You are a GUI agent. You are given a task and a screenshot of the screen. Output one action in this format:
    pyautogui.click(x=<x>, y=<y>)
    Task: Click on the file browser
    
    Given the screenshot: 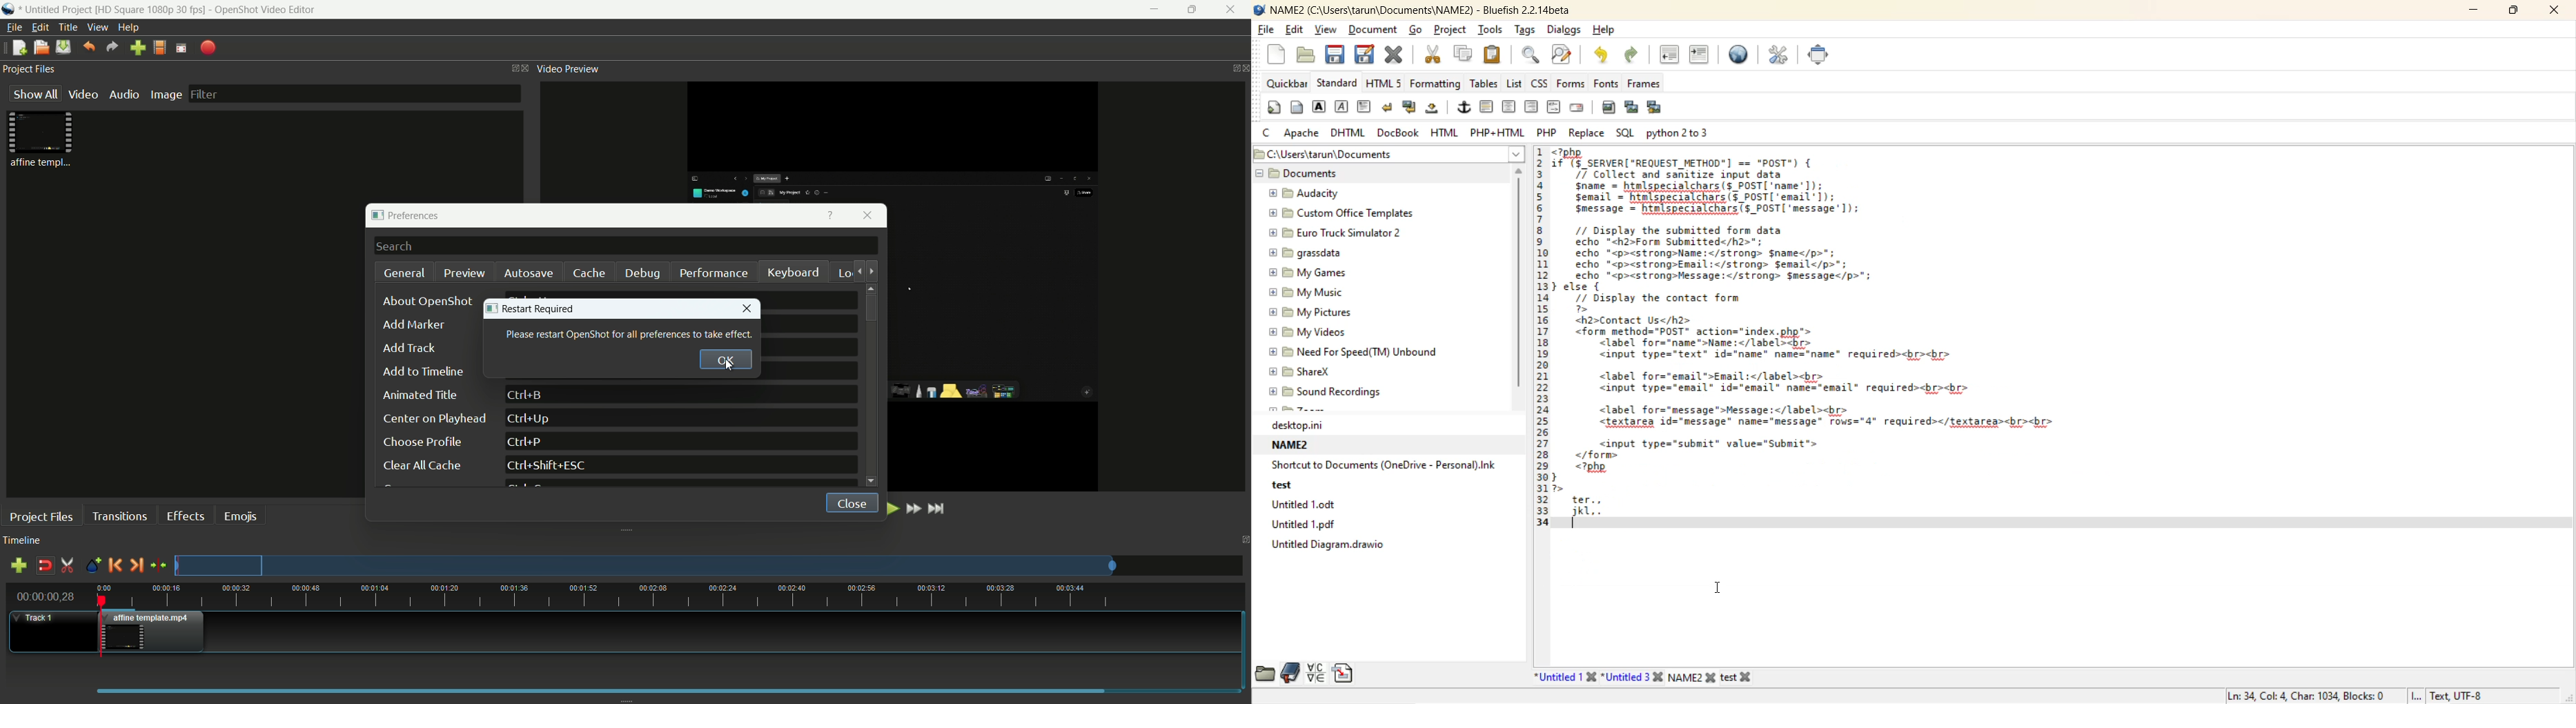 What is the action you would take?
    pyautogui.click(x=1265, y=674)
    